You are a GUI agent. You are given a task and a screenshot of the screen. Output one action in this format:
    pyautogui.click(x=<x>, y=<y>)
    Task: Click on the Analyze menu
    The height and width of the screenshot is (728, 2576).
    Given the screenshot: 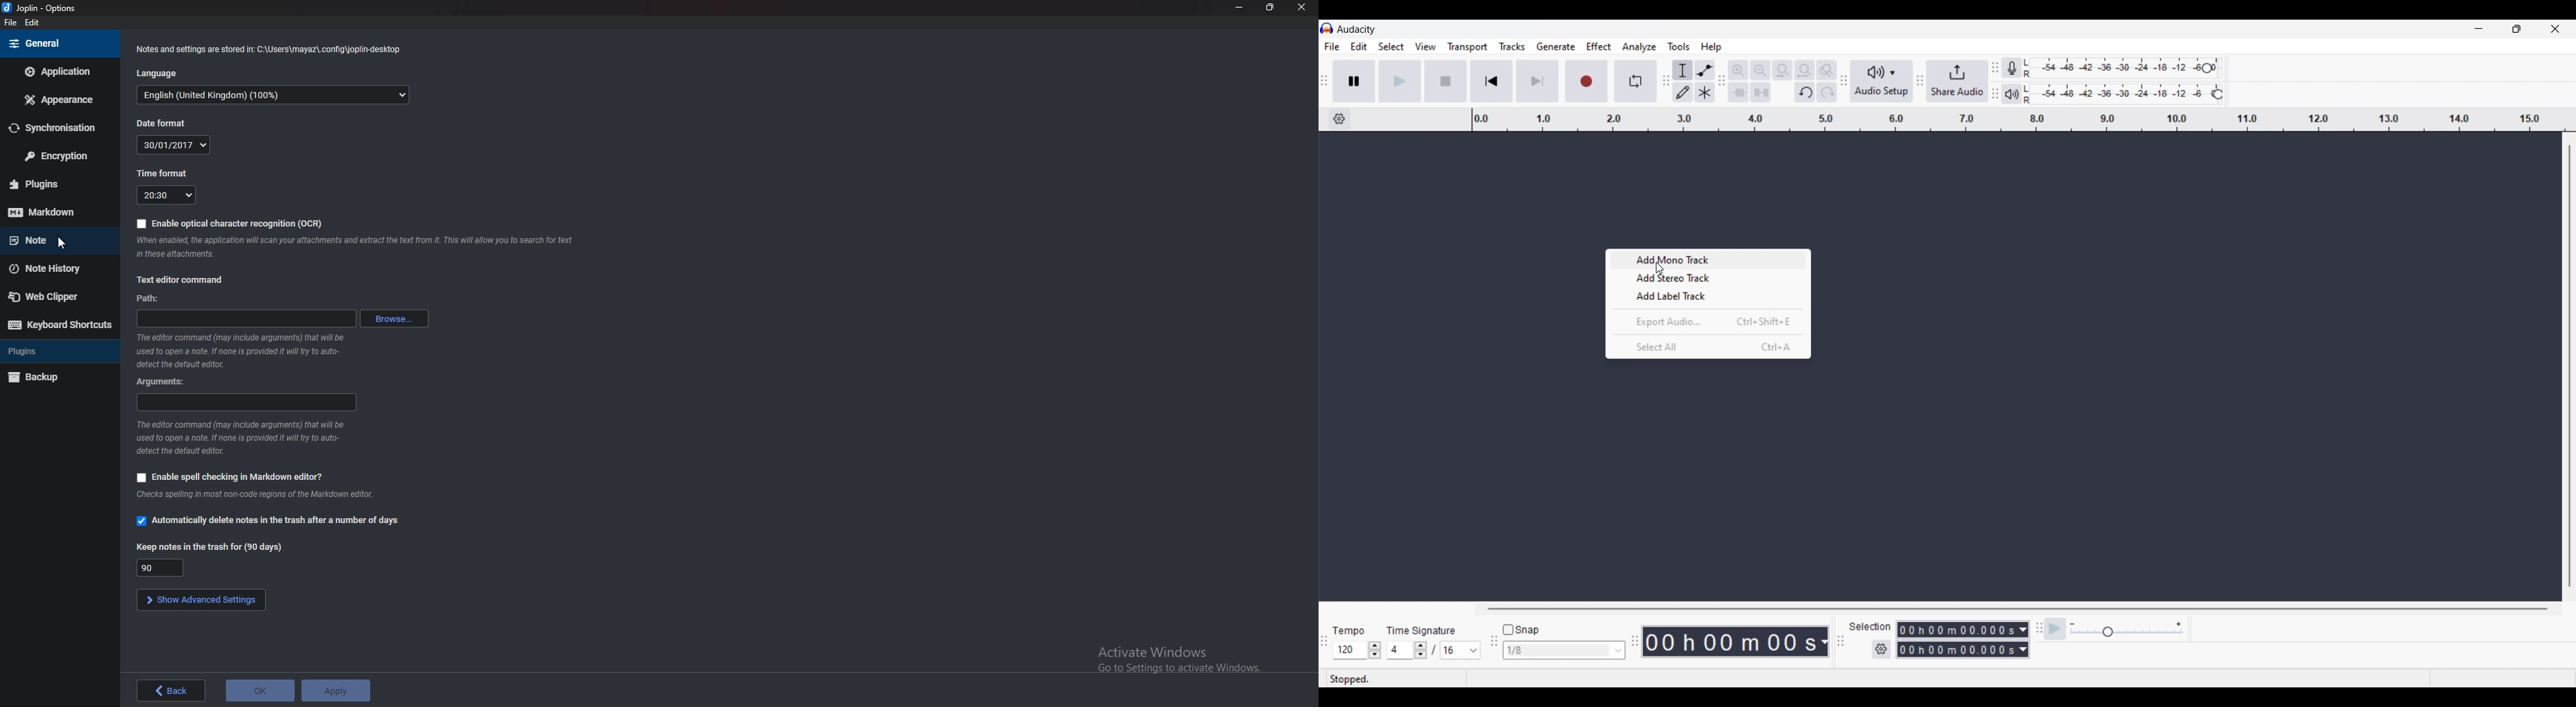 What is the action you would take?
    pyautogui.click(x=1639, y=46)
    